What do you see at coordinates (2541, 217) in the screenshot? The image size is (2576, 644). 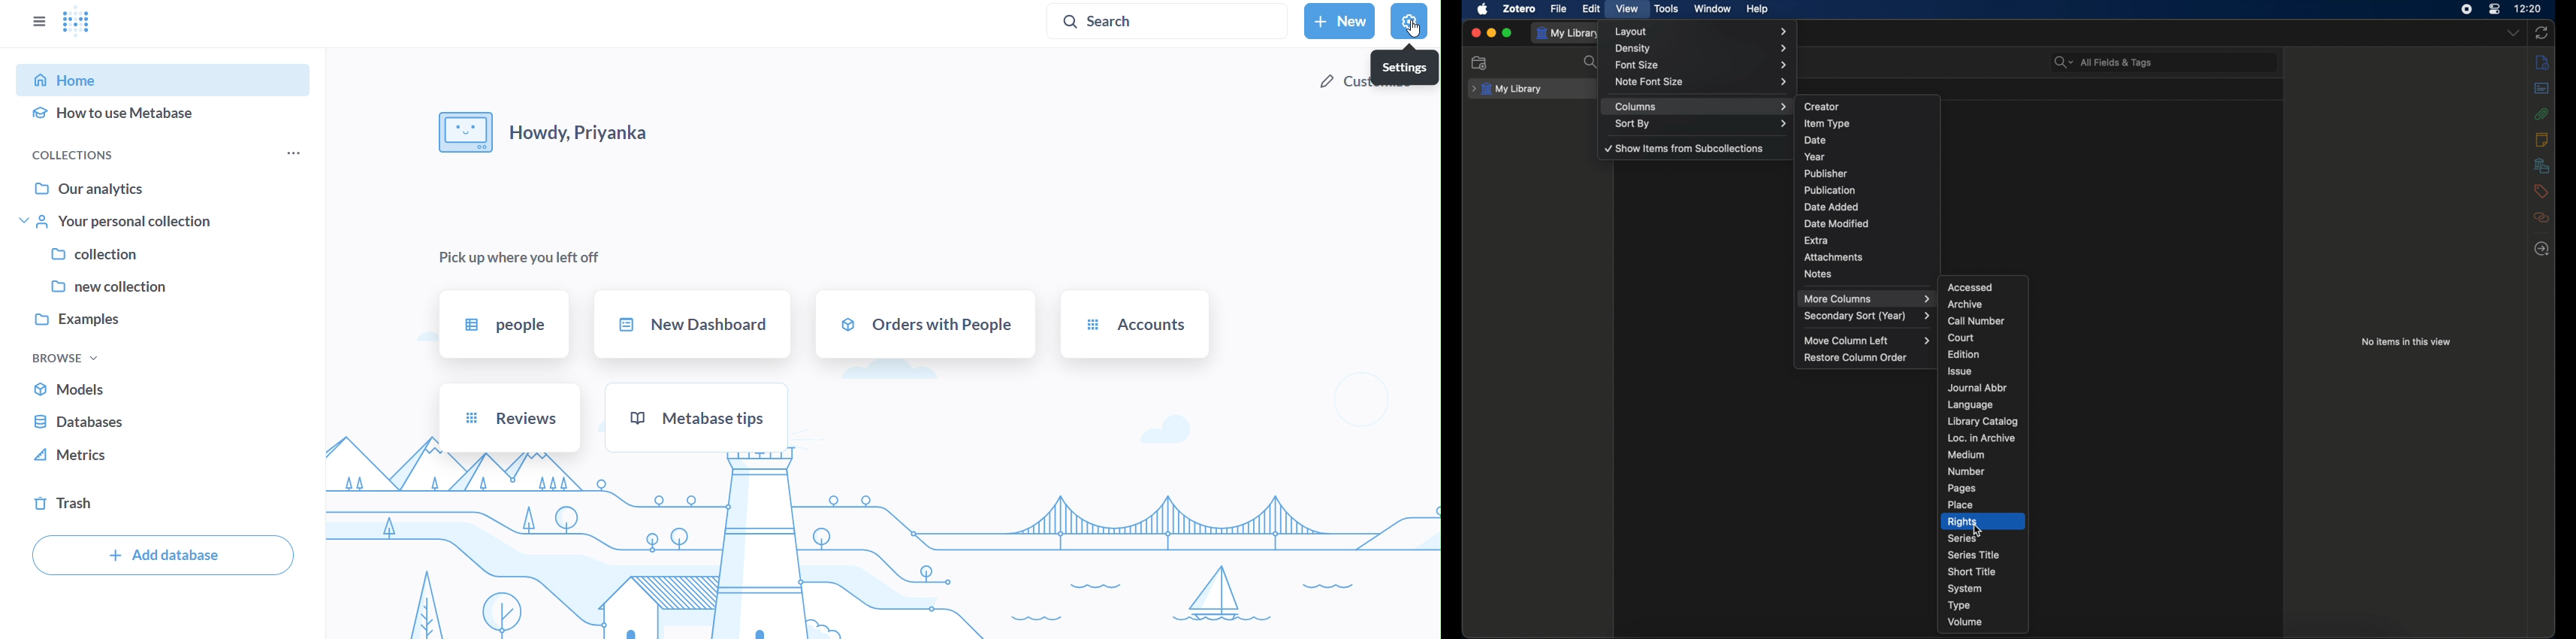 I see `relate` at bounding box center [2541, 217].